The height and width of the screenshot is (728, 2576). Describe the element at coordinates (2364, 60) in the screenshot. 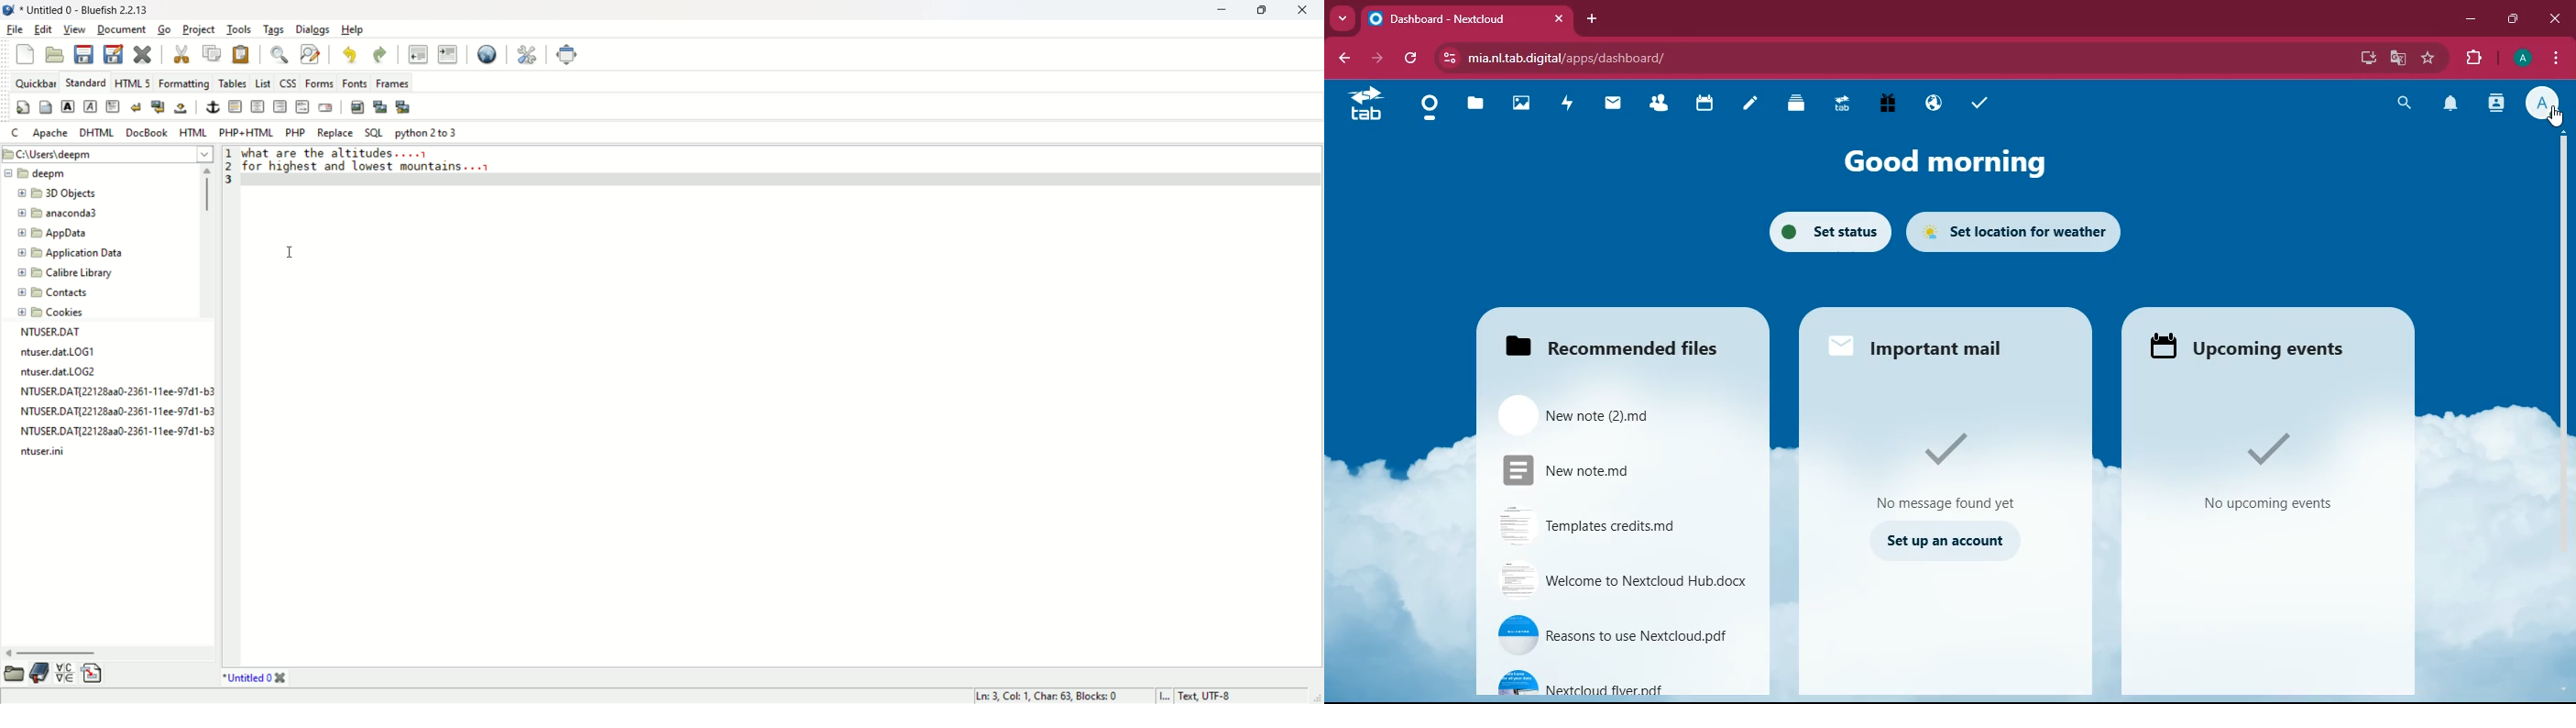

I see `desktop` at that location.